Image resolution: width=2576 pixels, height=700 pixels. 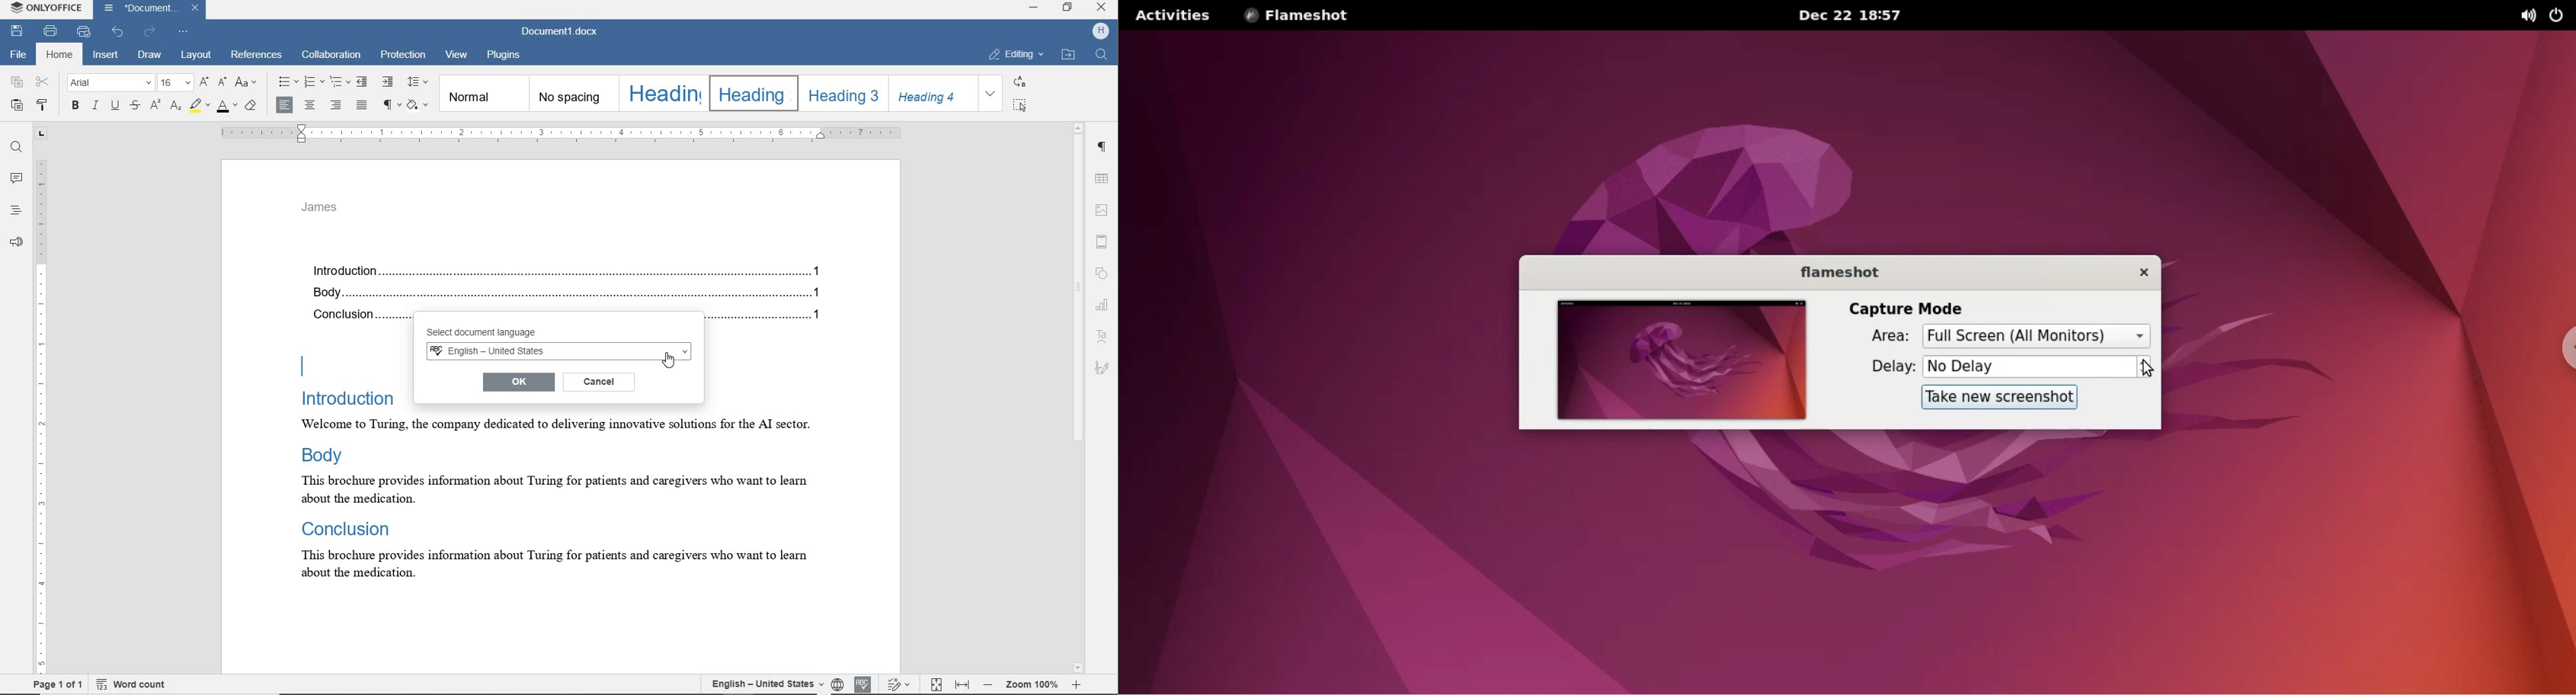 I want to click on ruler, so click(x=42, y=403).